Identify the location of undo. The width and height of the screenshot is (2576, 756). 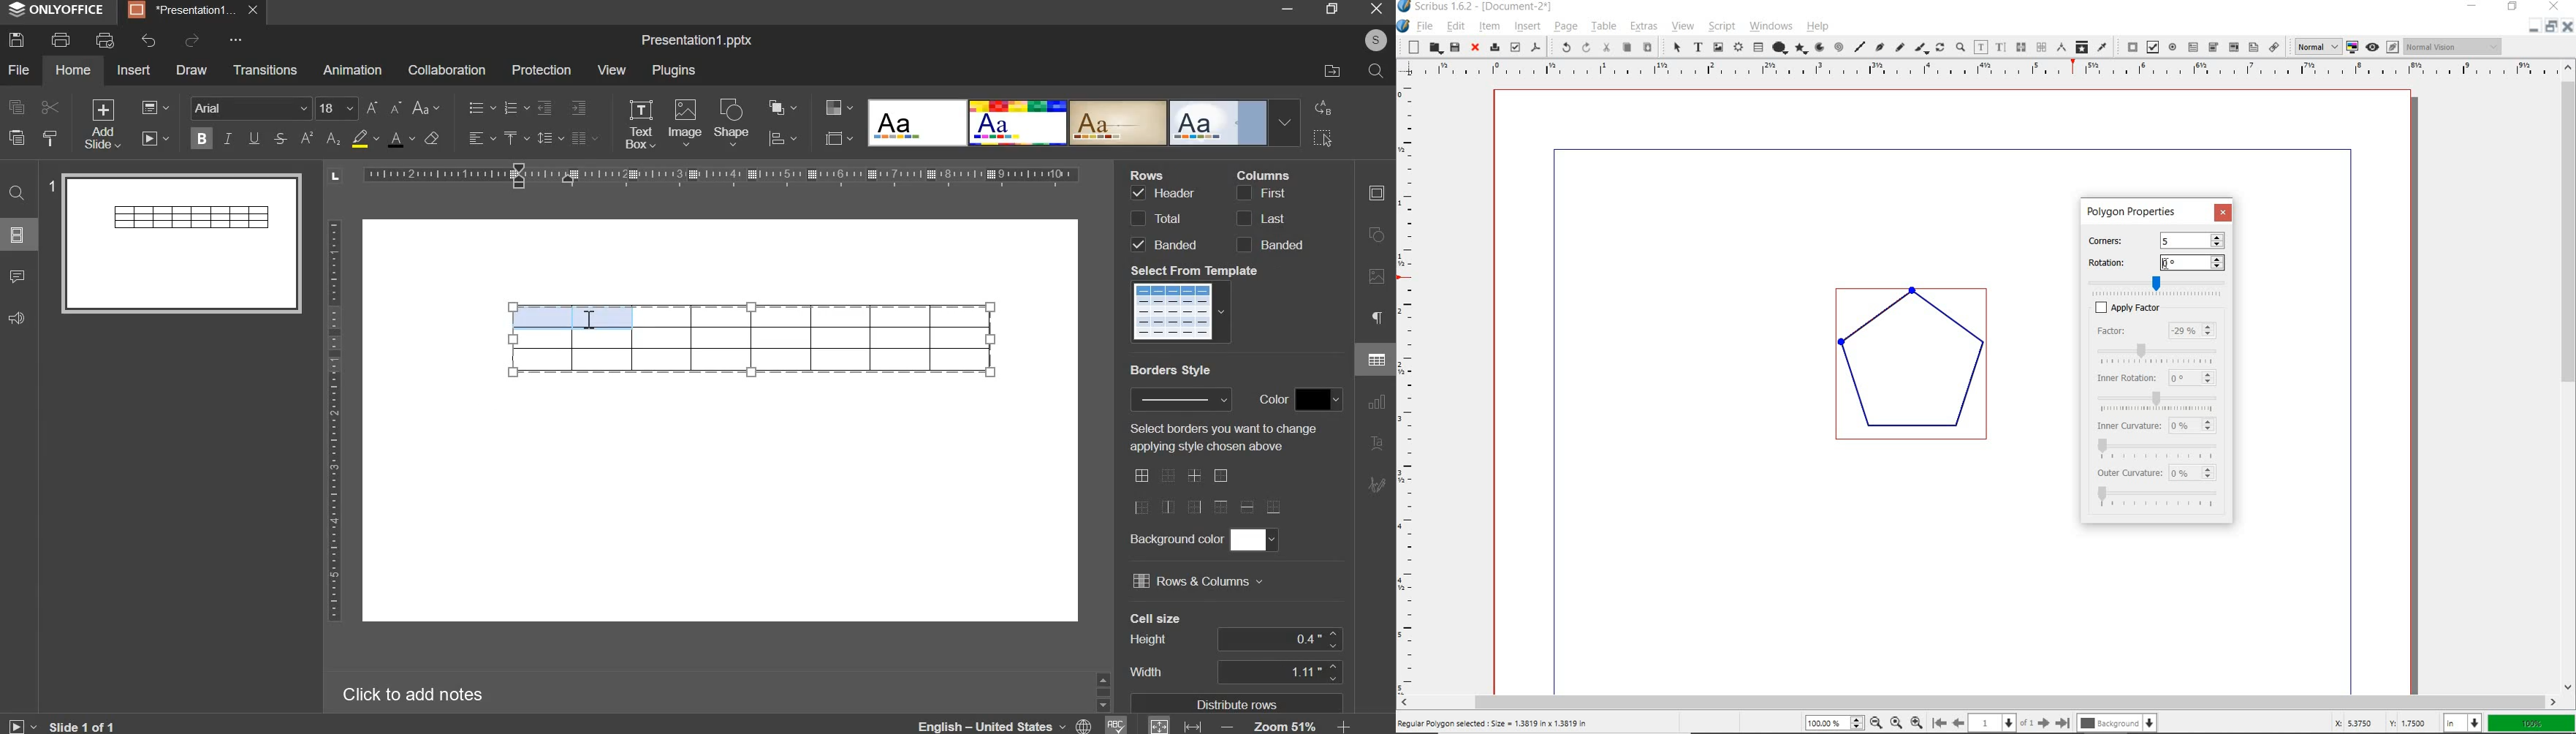
(149, 40).